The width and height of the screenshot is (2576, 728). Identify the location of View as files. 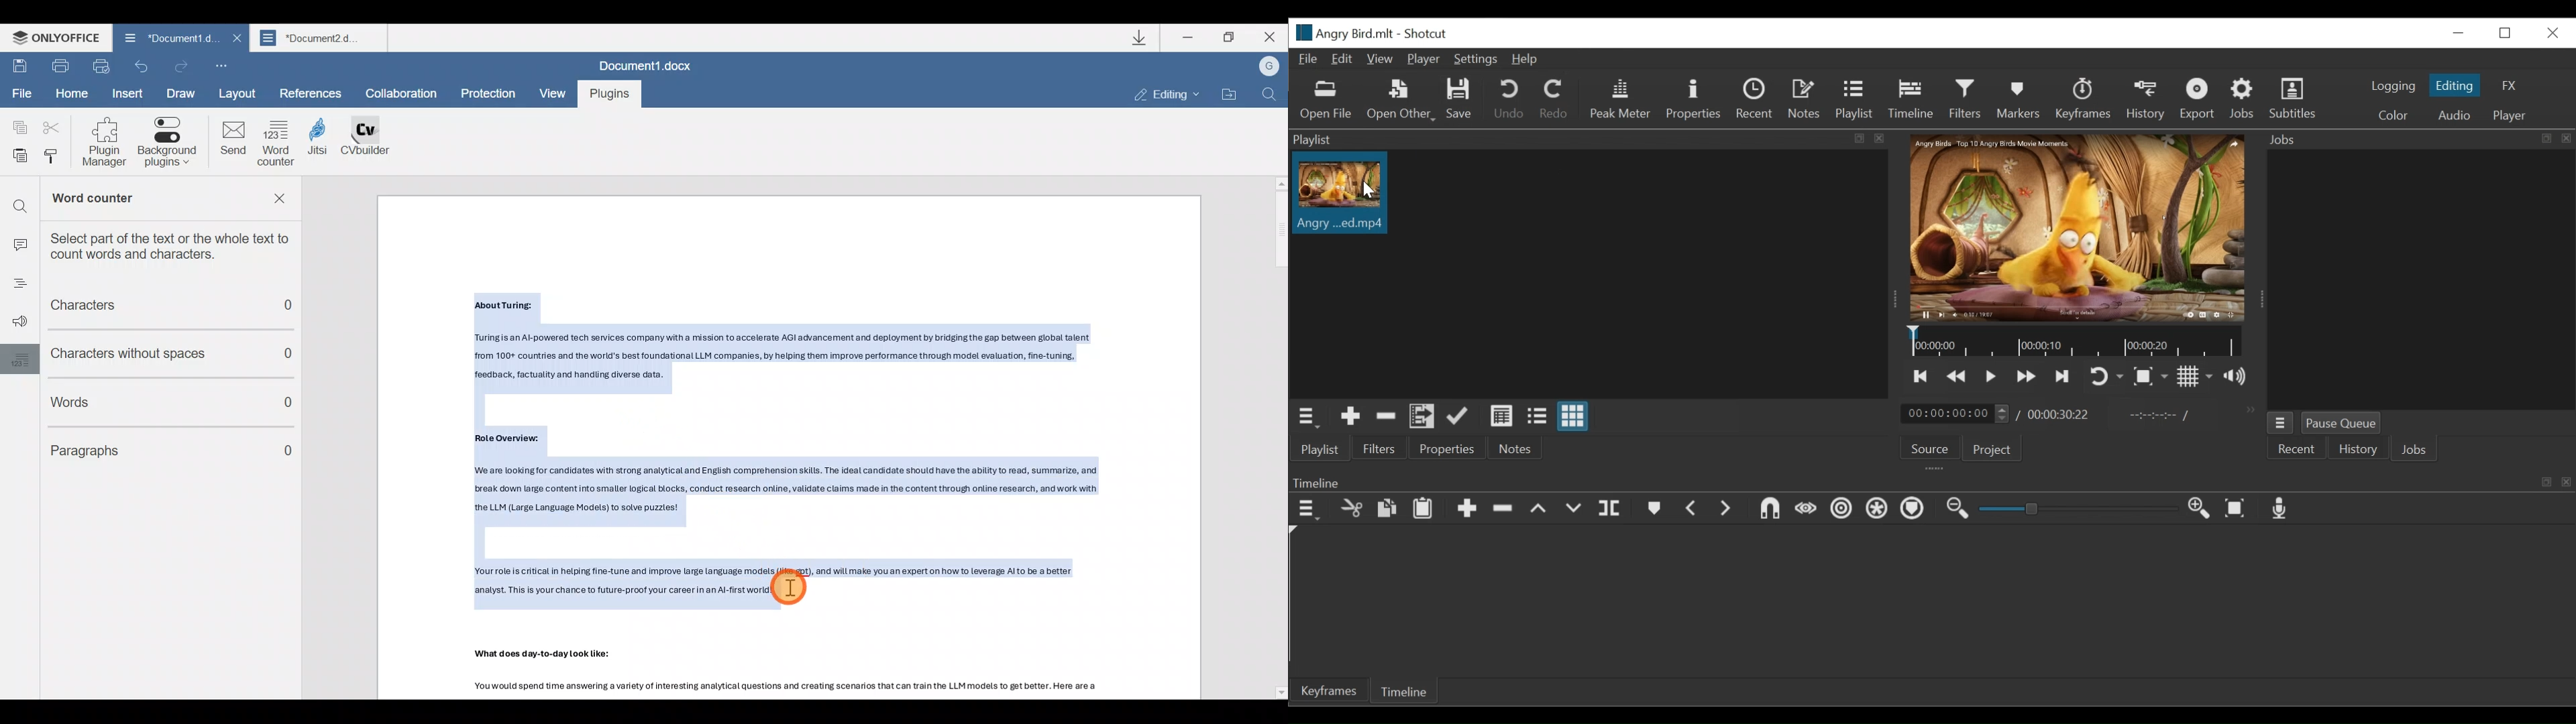
(1536, 416).